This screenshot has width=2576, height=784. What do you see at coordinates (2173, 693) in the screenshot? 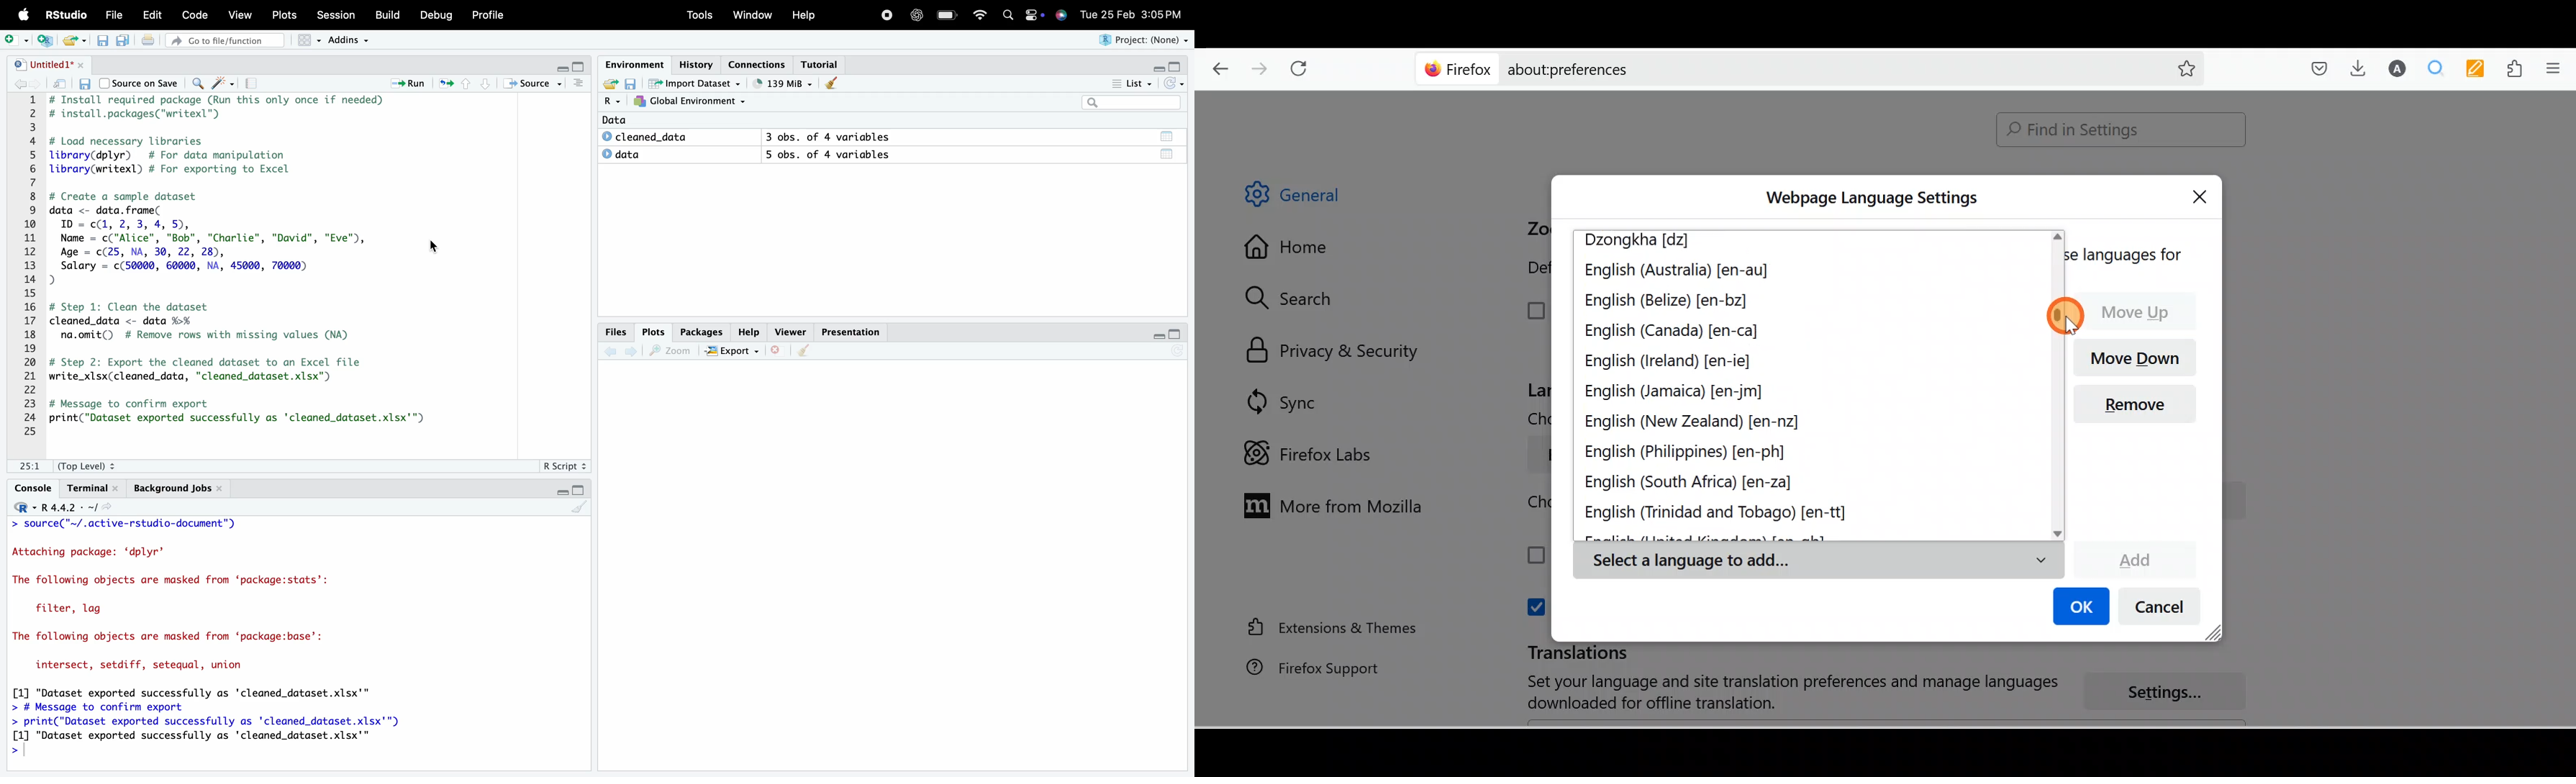
I see `Settings` at bounding box center [2173, 693].